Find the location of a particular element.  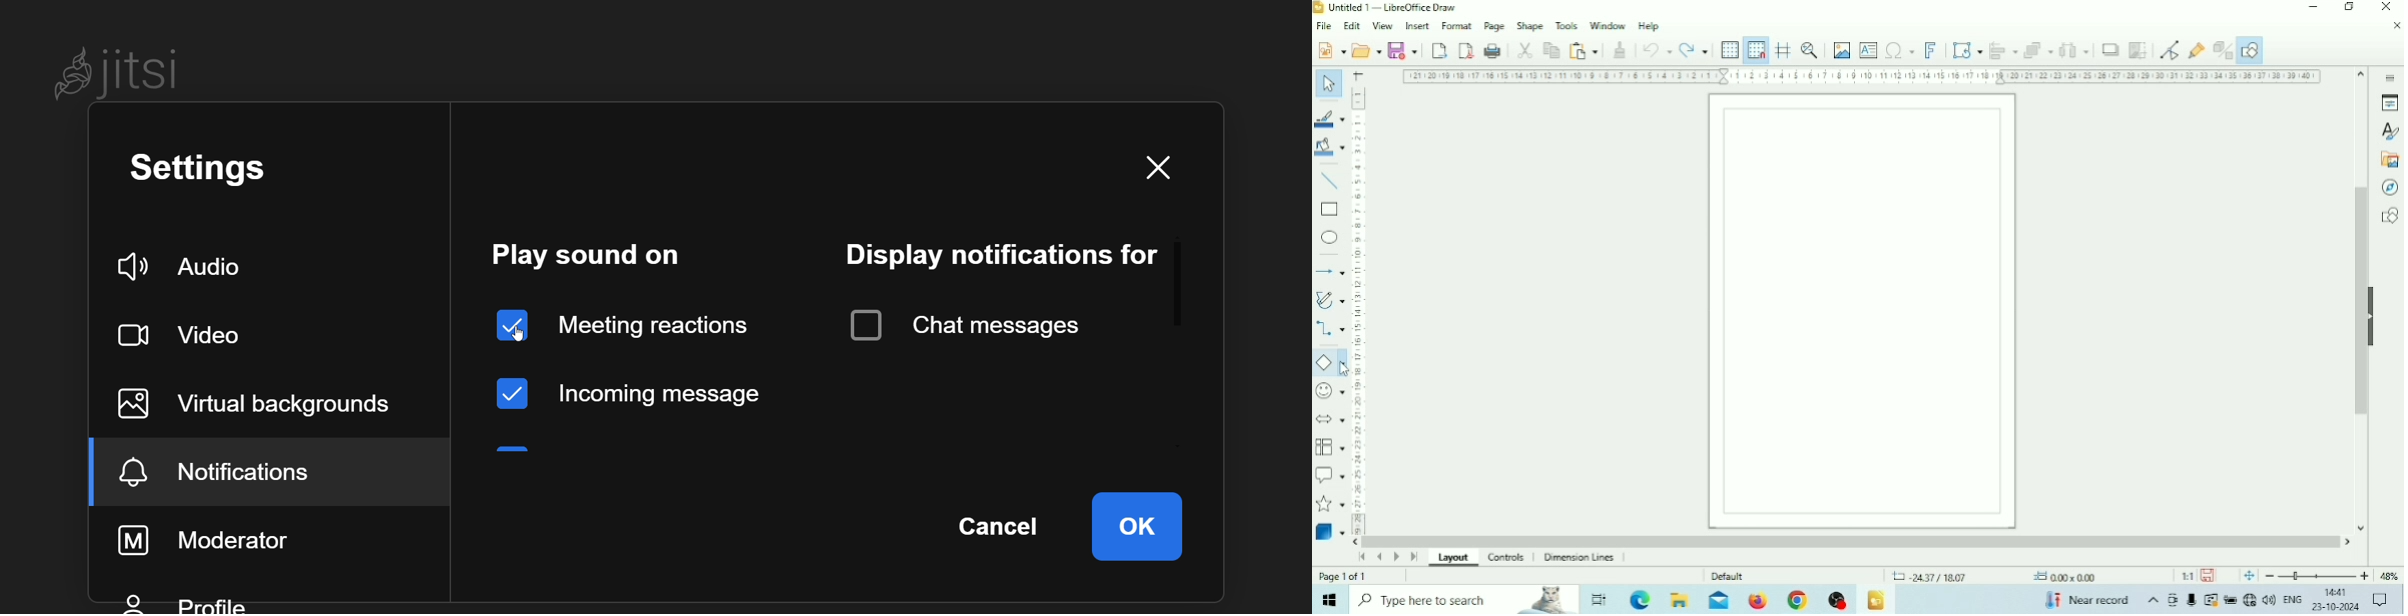

Sidebar settings is located at coordinates (2389, 76).